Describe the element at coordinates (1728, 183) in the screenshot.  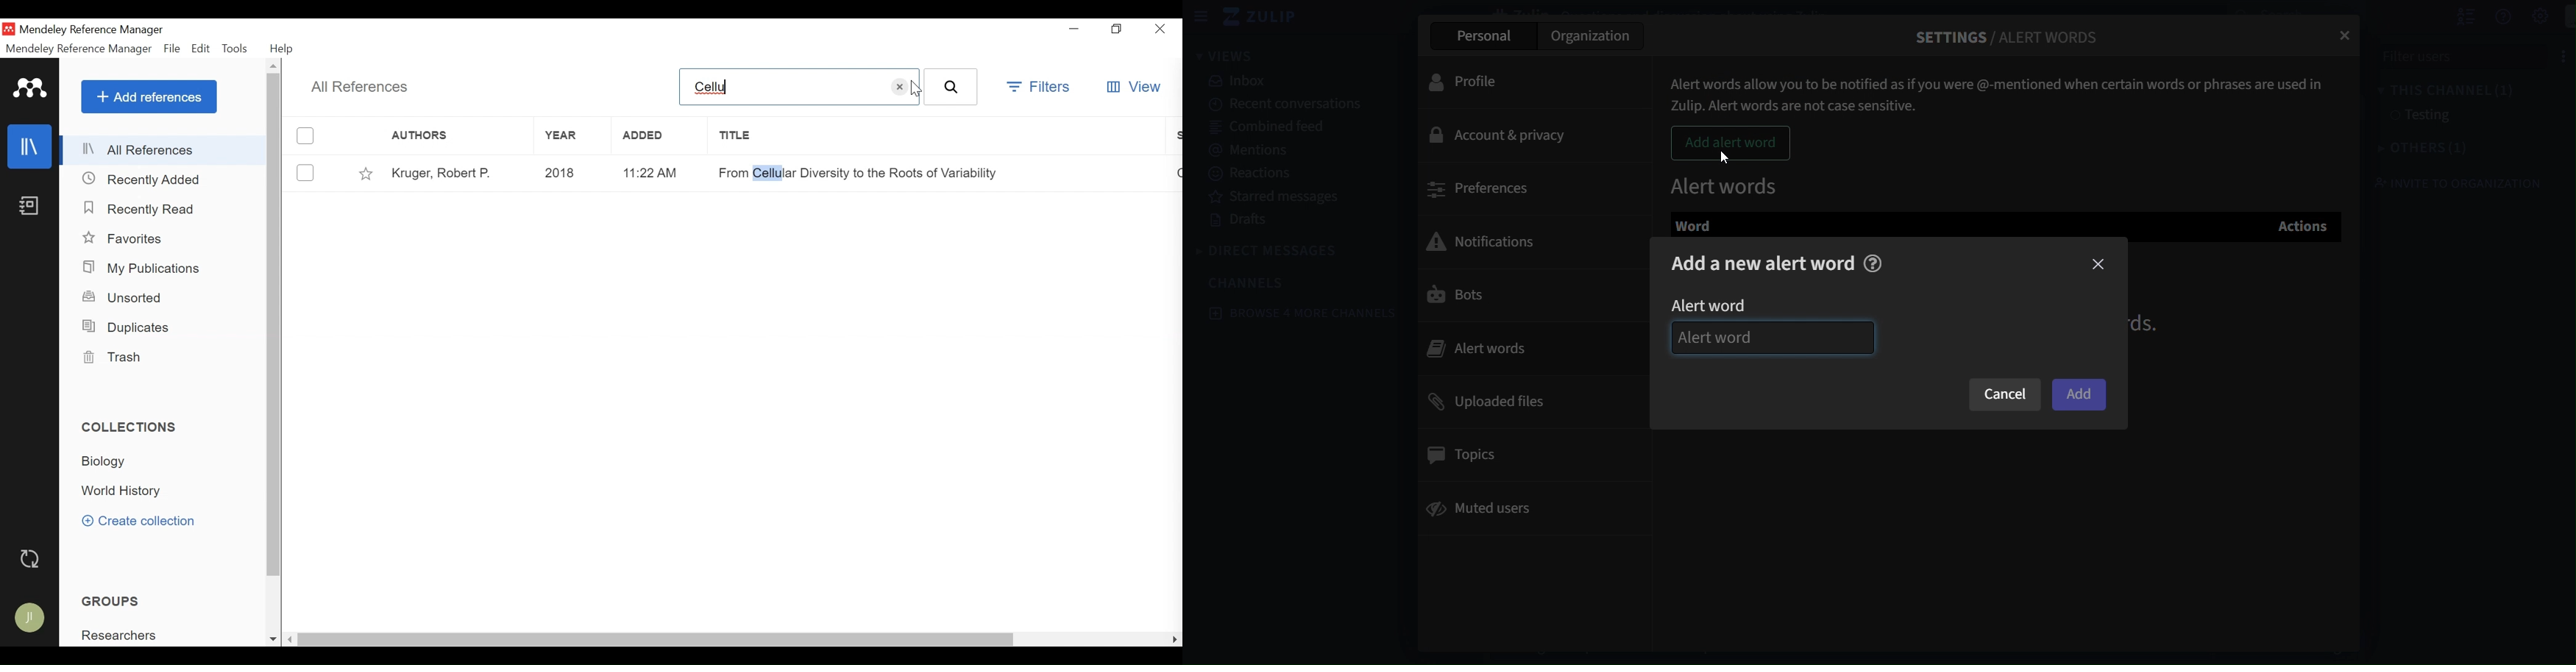
I see `alert words` at that location.